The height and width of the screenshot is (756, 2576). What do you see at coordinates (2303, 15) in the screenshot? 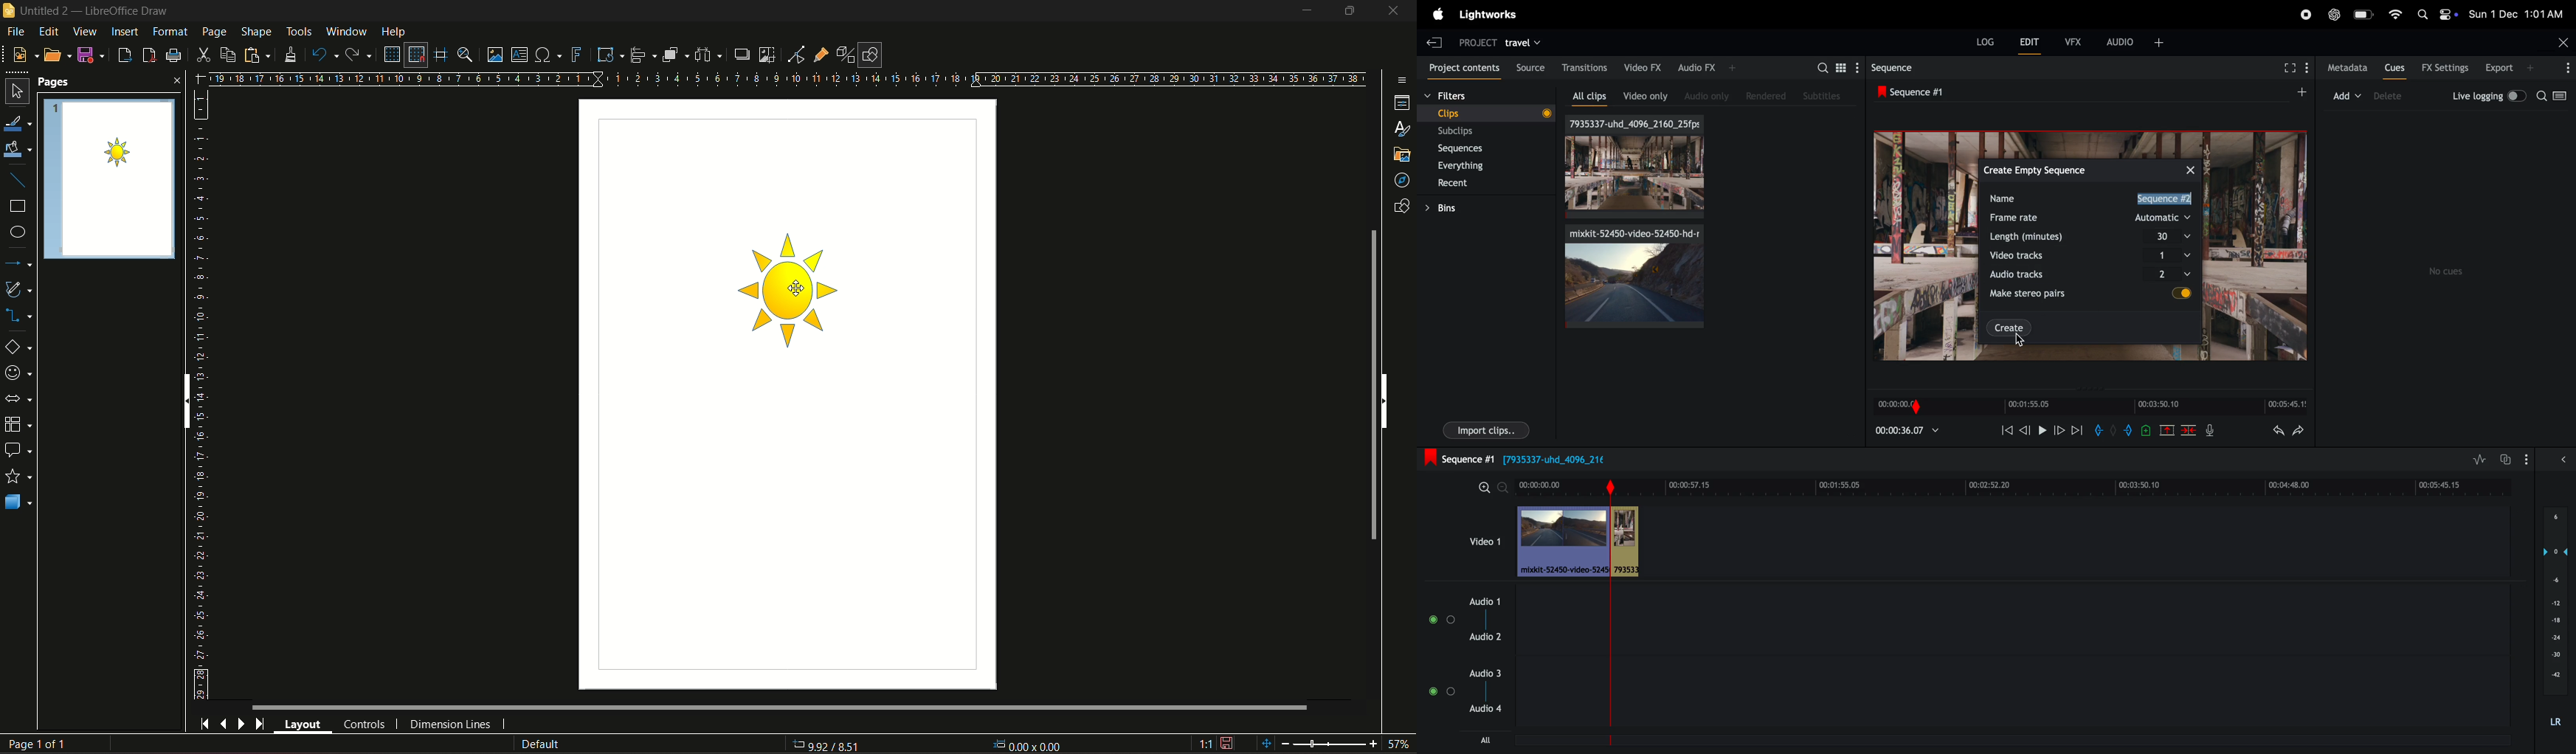
I see `record` at bounding box center [2303, 15].